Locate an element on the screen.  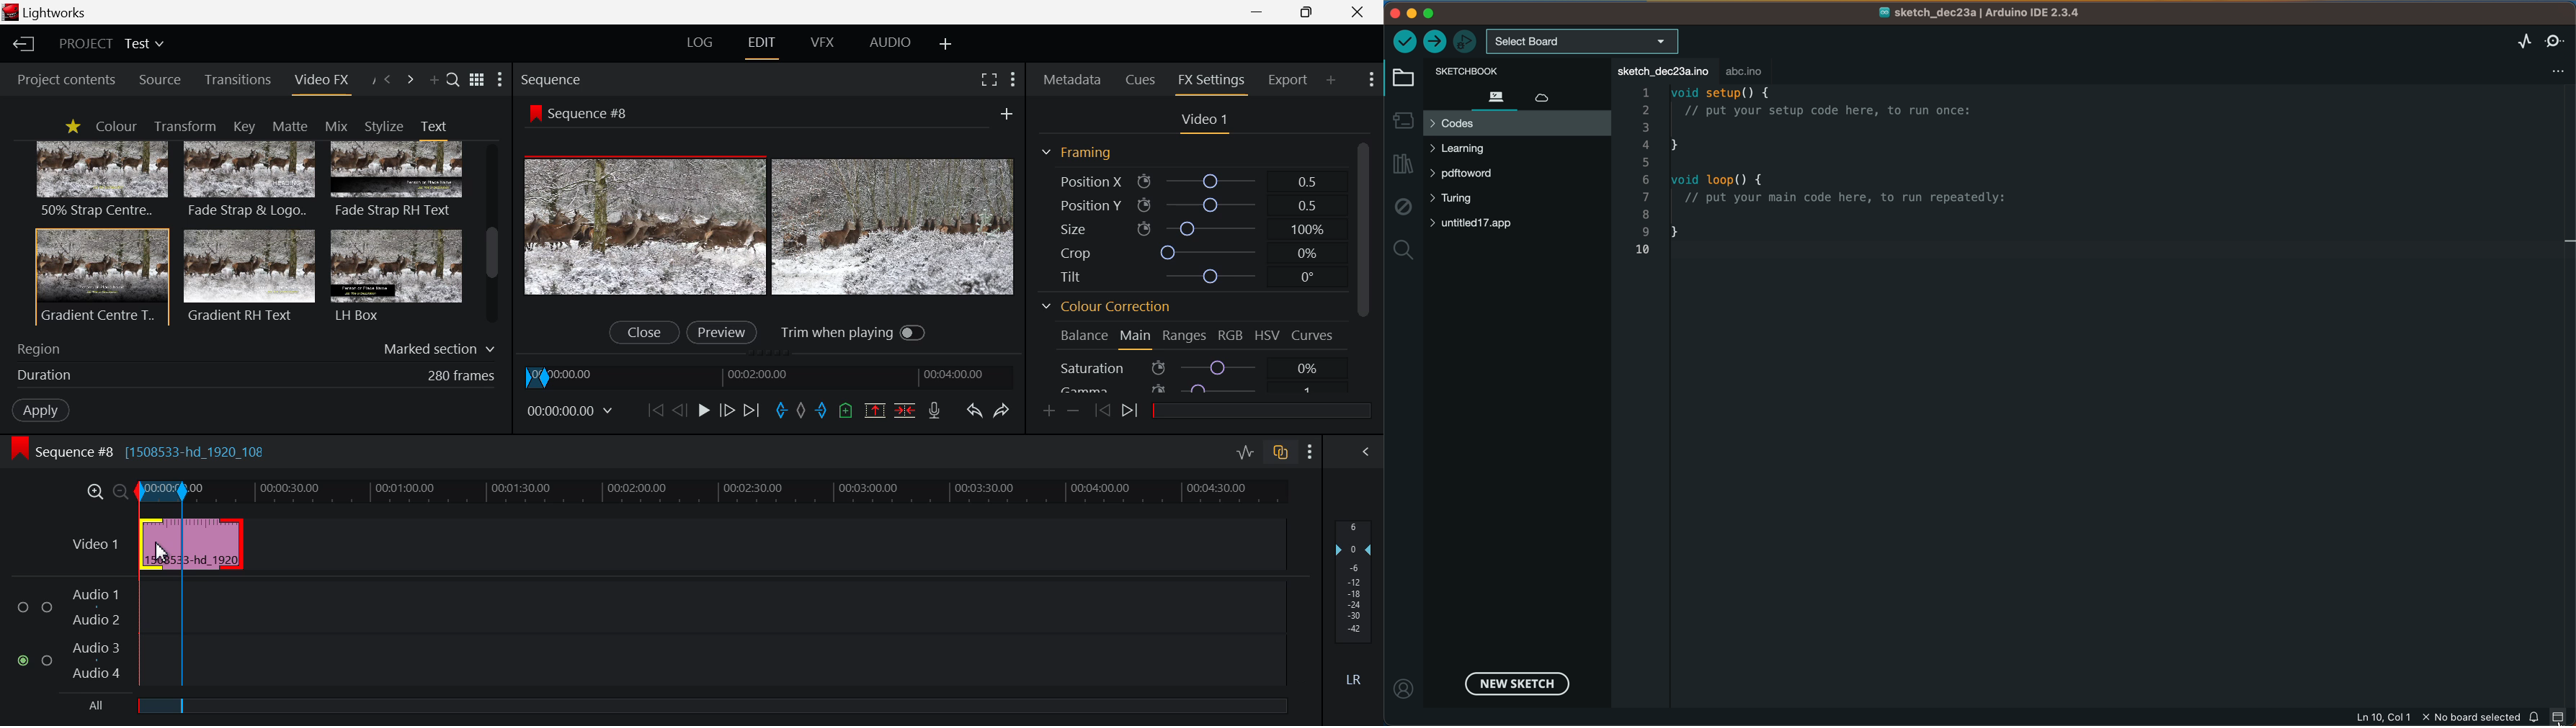
Record voiceover is located at coordinates (934, 412).